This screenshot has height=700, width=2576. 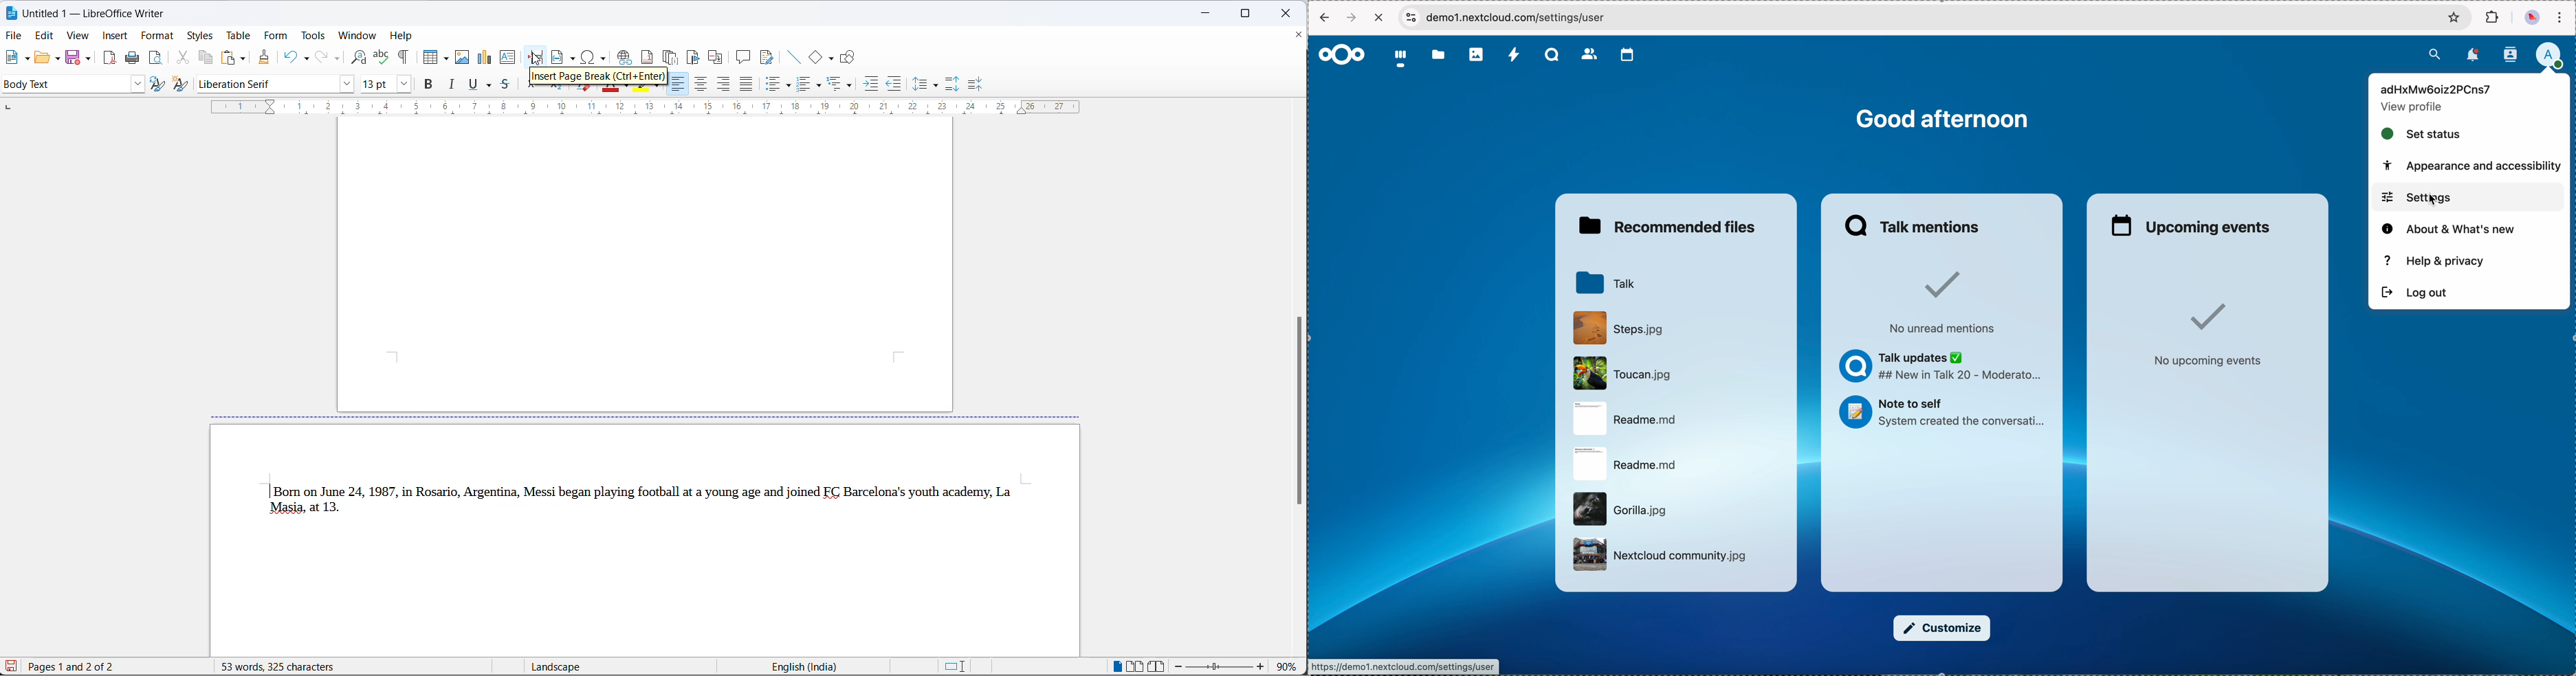 What do you see at coordinates (505, 84) in the screenshot?
I see `strike through` at bounding box center [505, 84].